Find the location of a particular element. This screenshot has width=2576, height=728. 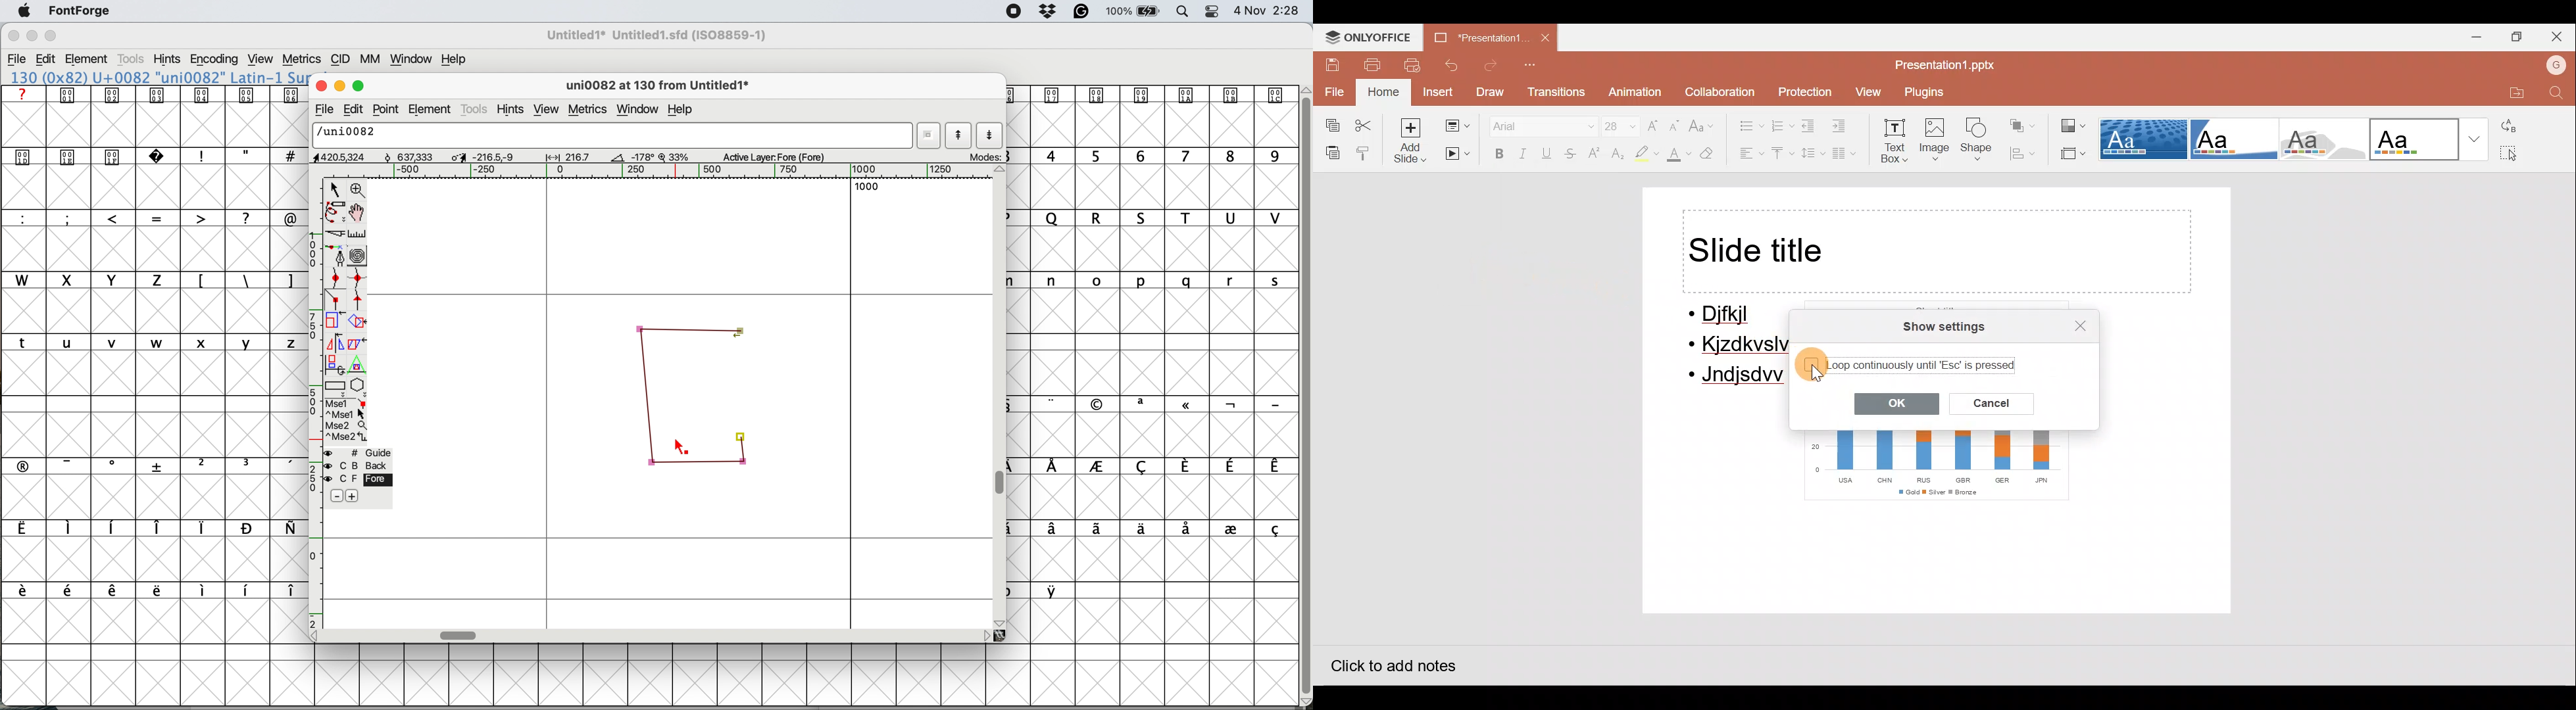

Corner is located at coordinates (2232, 138).